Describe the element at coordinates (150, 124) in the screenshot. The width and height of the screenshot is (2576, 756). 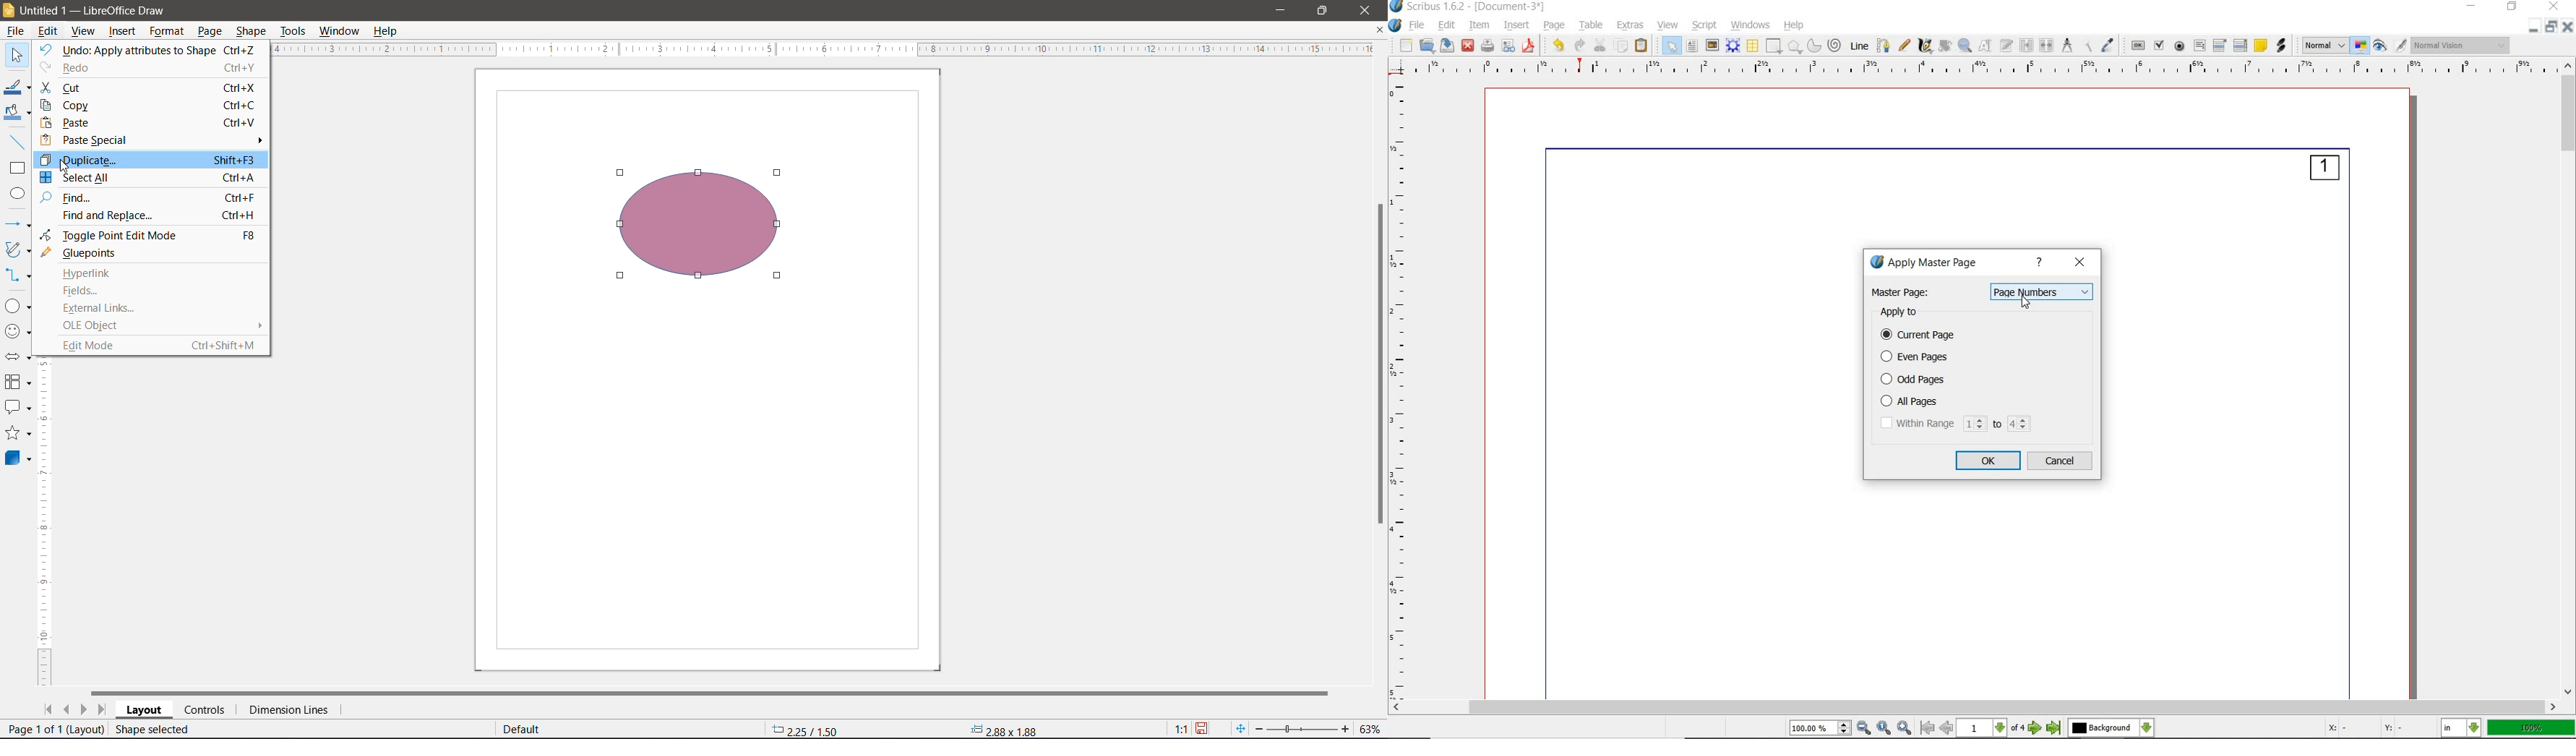
I see `Paste` at that location.